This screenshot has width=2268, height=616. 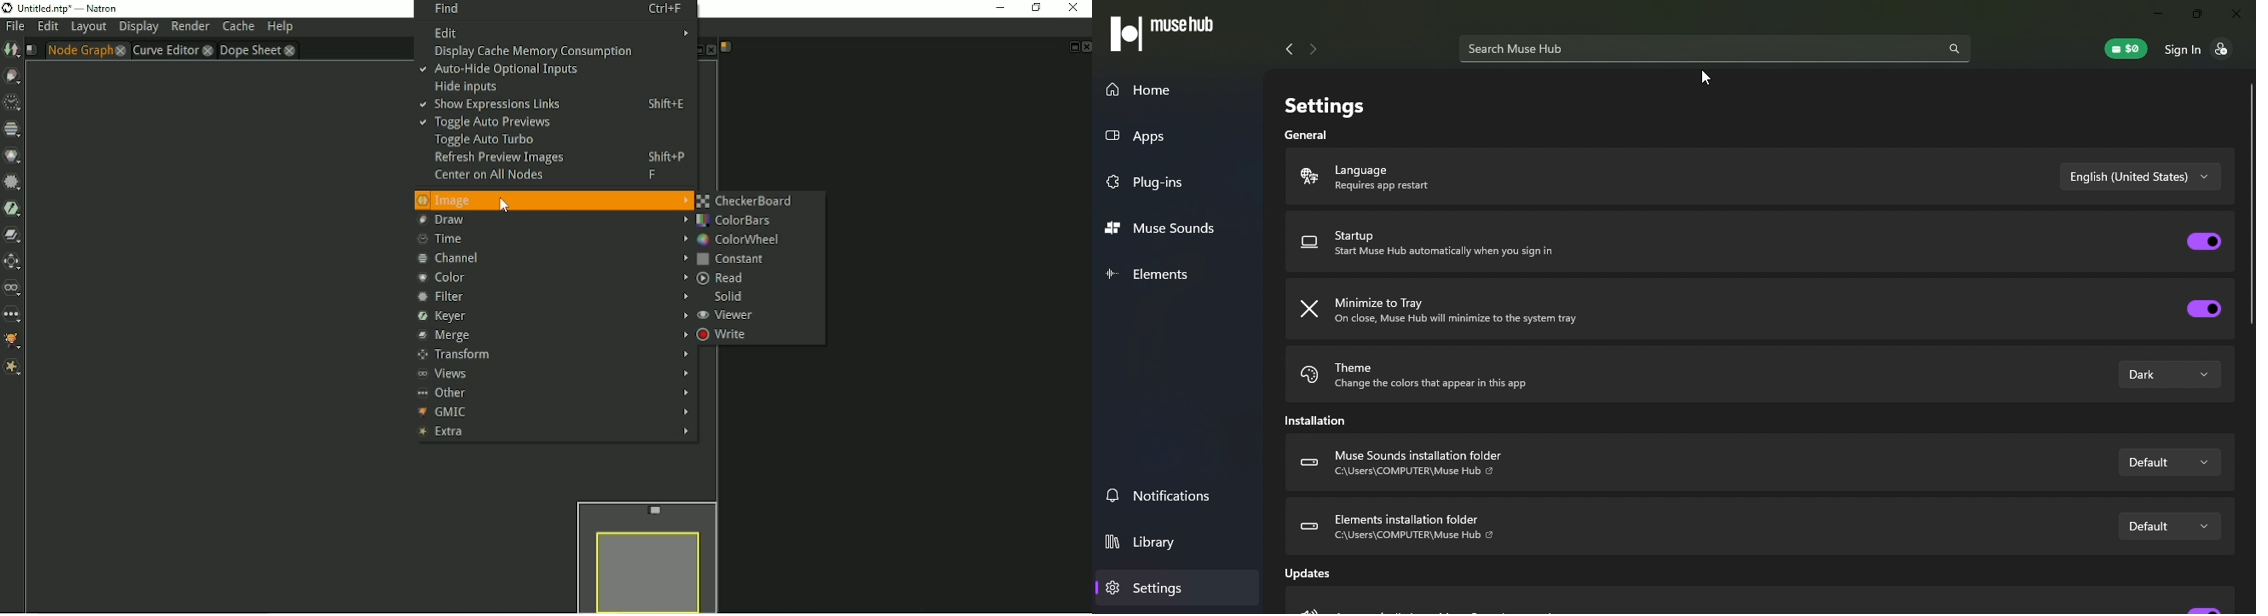 I want to click on Settings , so click(x=1320, y=101).